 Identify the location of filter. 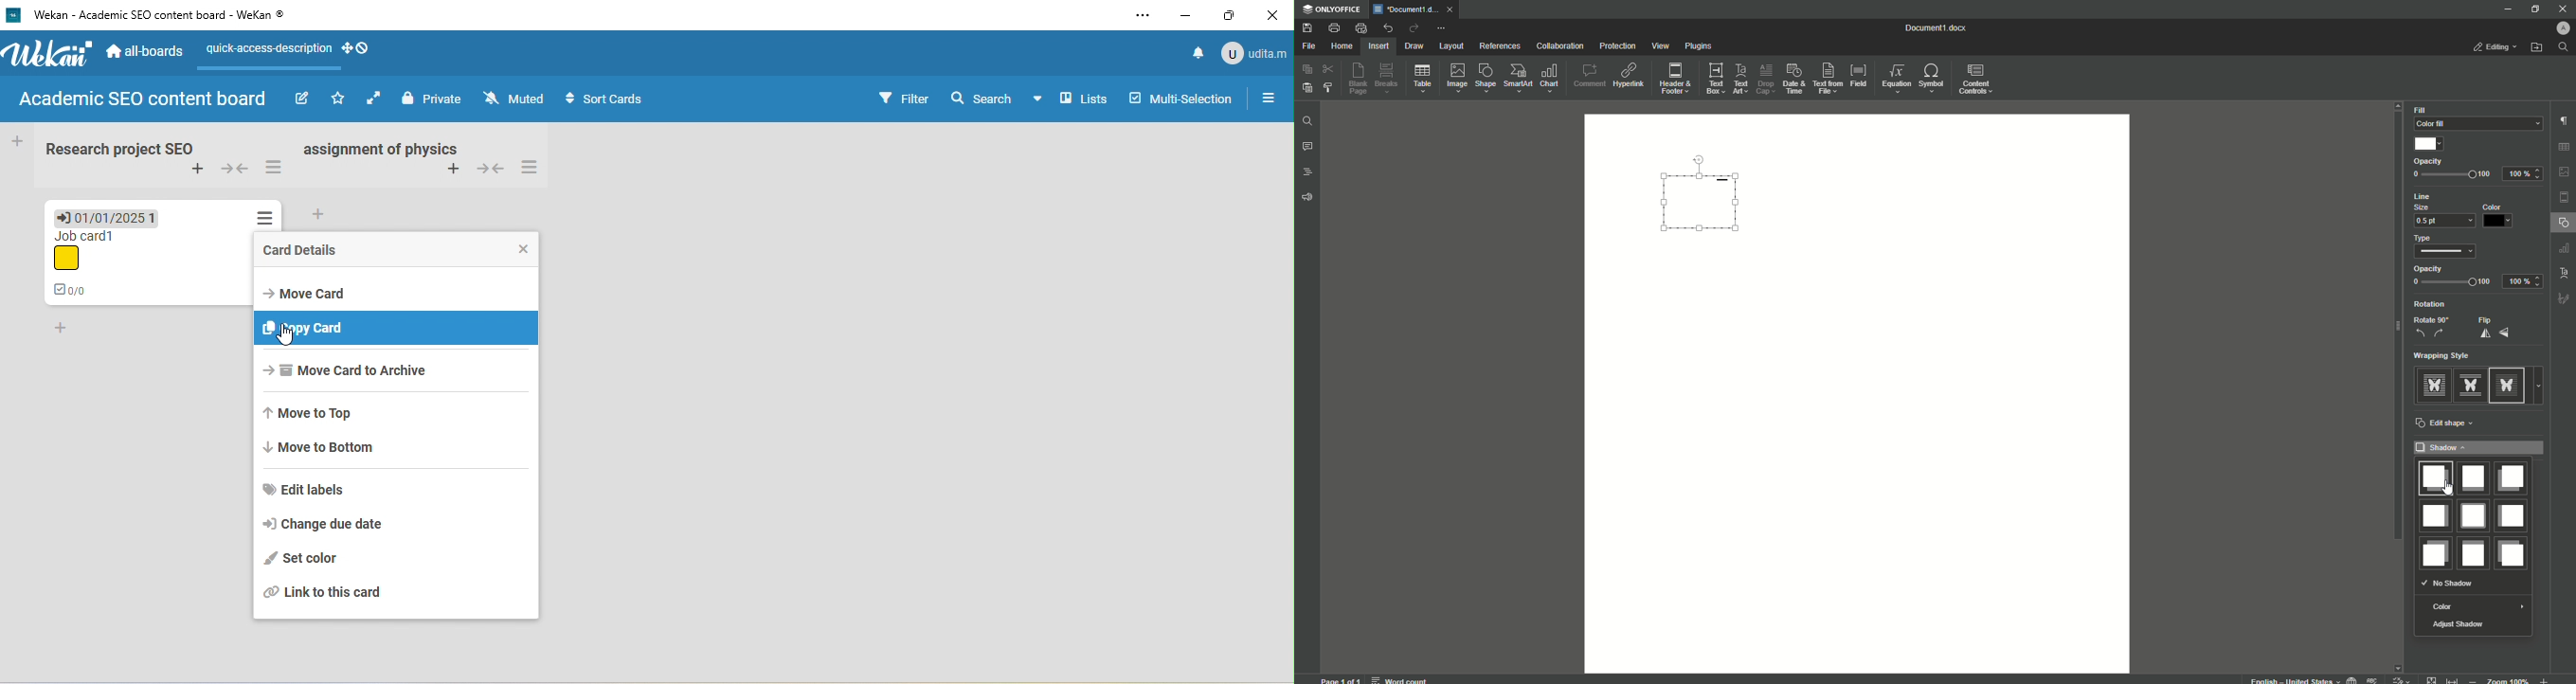
(903, 98).